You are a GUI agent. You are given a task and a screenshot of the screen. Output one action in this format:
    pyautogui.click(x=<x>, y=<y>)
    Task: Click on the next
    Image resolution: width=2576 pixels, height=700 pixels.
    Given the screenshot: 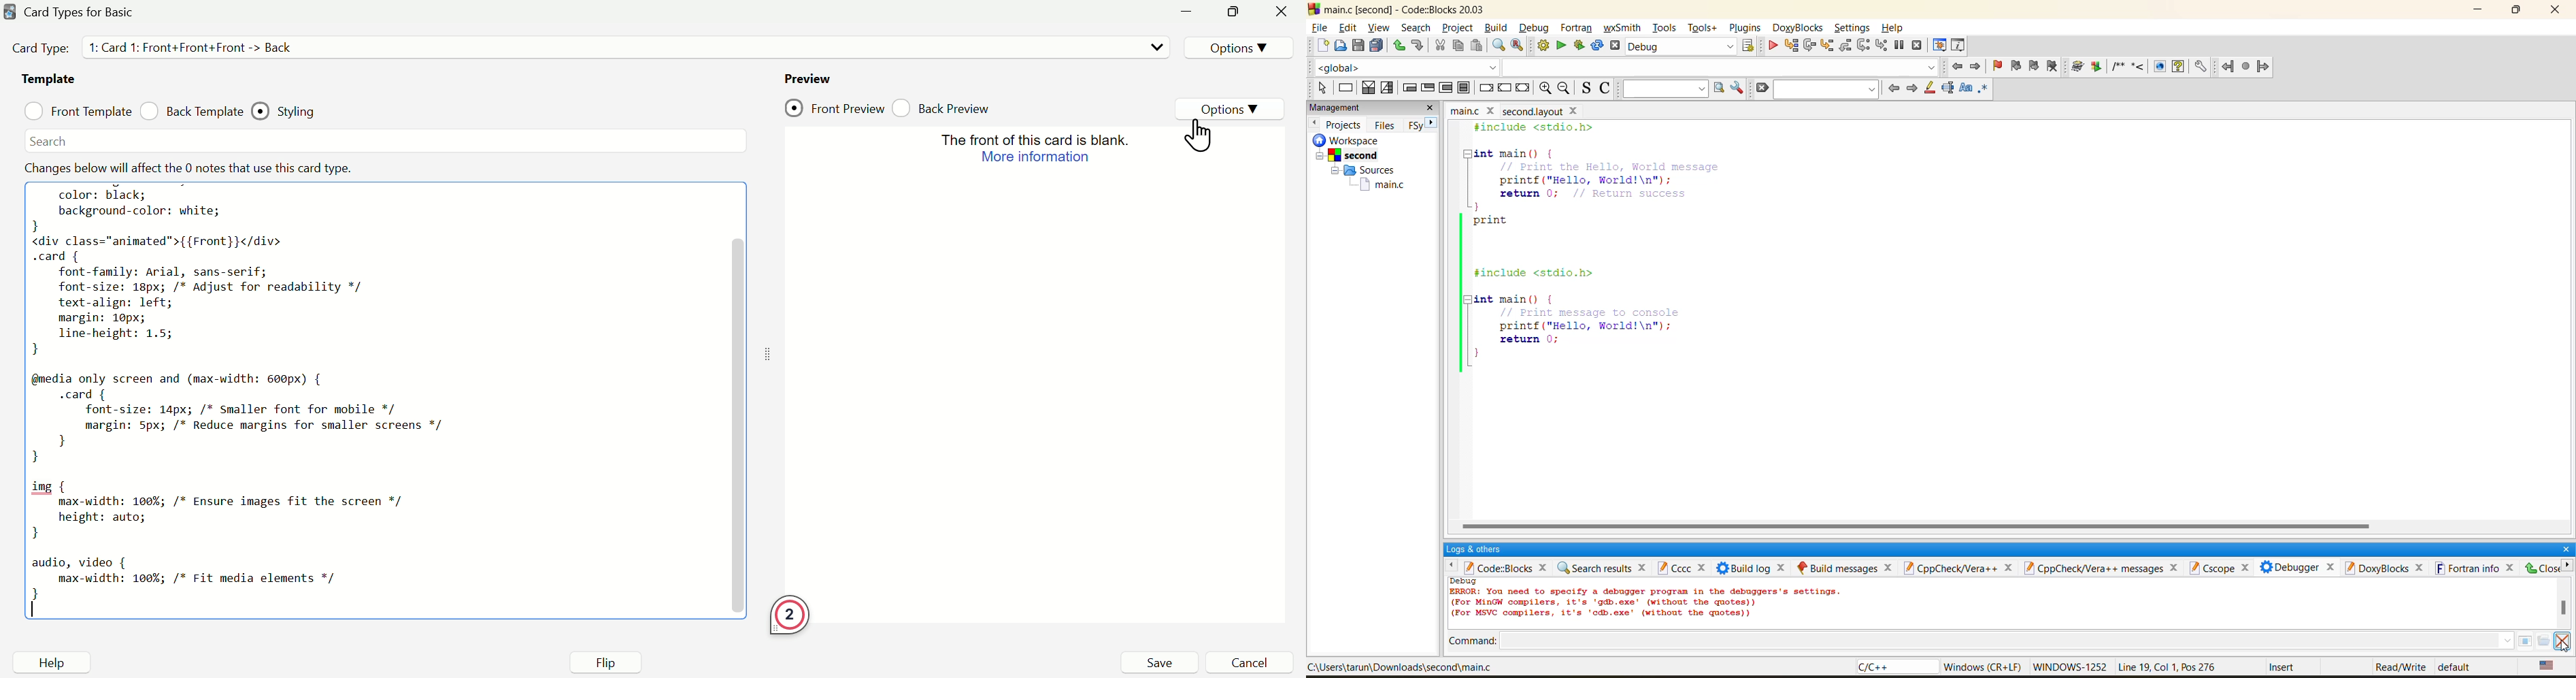 What is the action you would take?
    pyautogui.click(x=1913, y=90)
    